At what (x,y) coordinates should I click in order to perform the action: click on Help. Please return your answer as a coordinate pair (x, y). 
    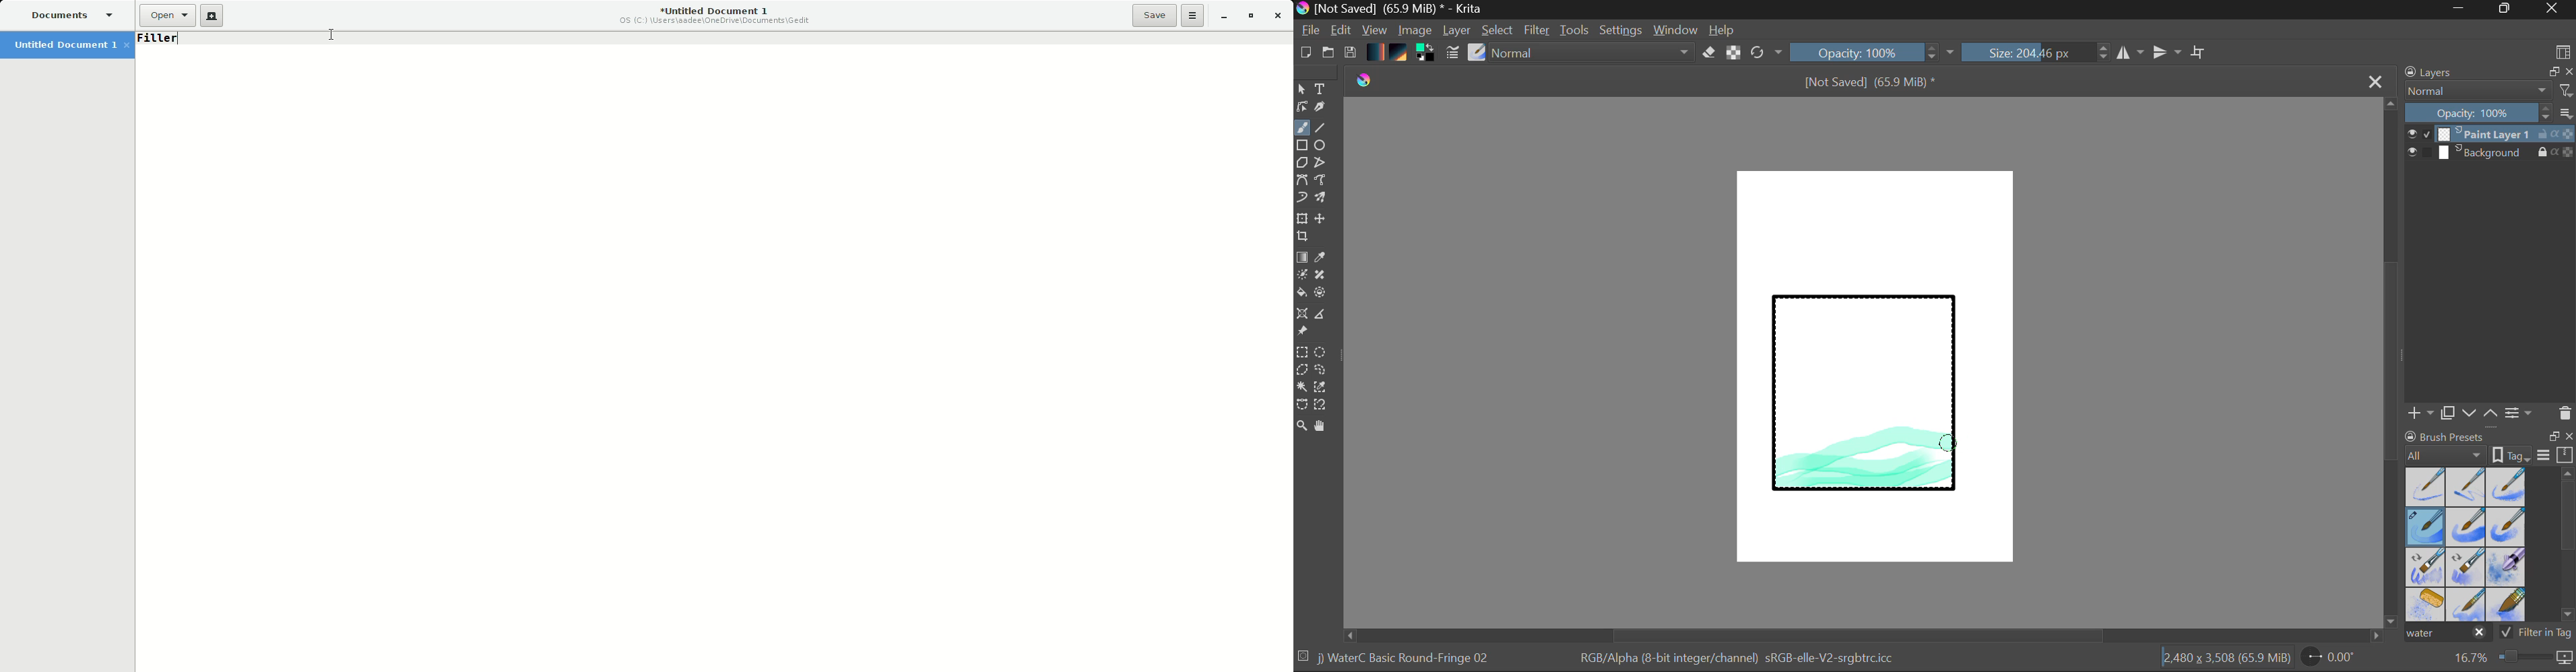
    Looking at the image, I should click on (1722, 30).